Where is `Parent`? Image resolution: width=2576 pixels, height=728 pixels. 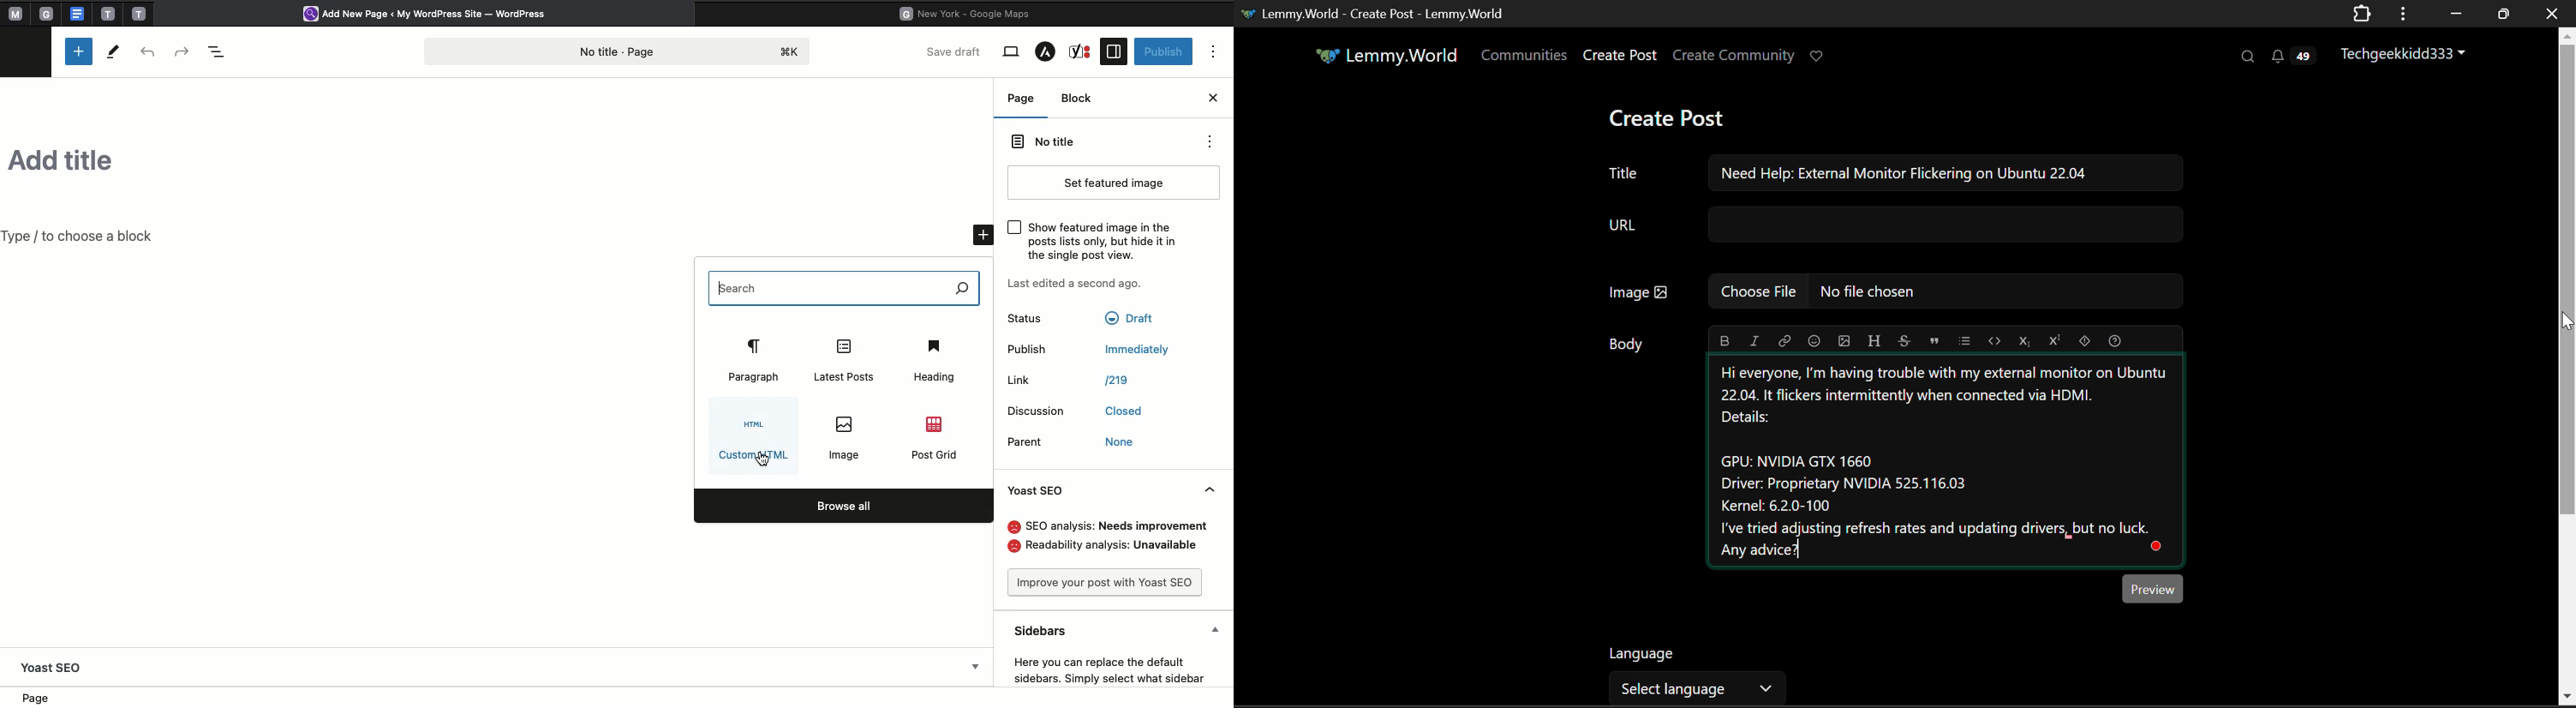
Parent is located at coordinates (1074, 442).